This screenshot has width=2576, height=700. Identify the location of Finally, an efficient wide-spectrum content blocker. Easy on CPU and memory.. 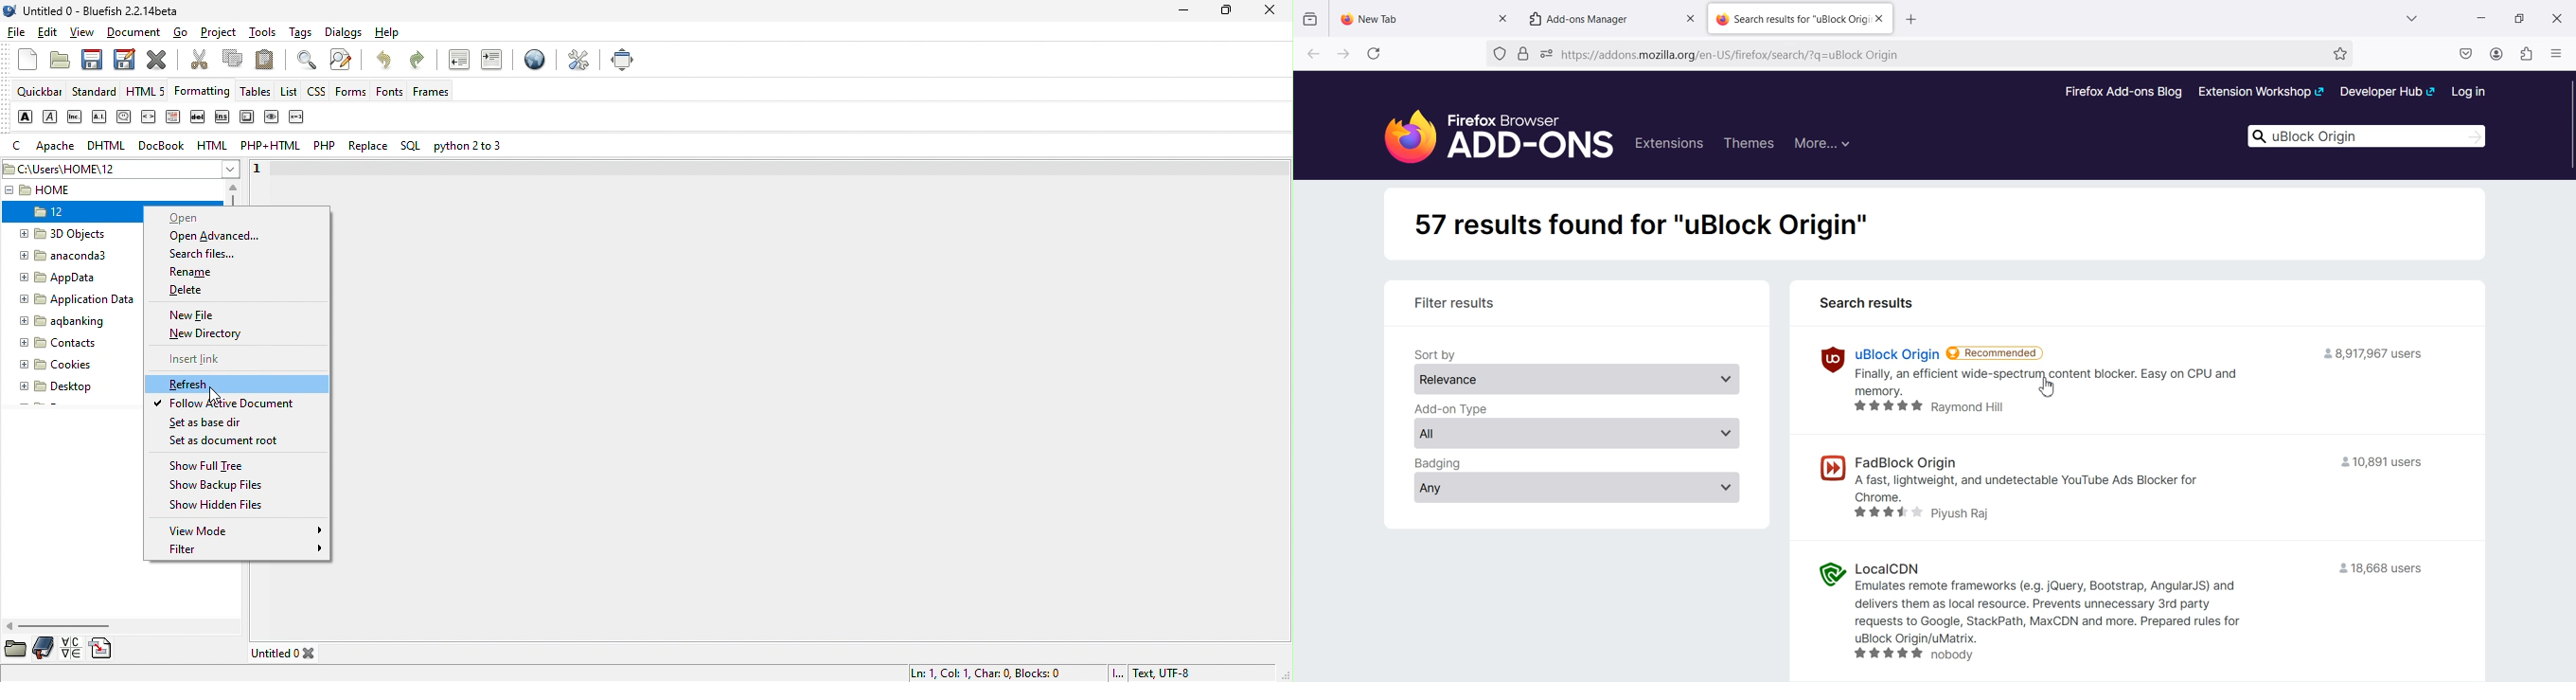
(2040, 383).